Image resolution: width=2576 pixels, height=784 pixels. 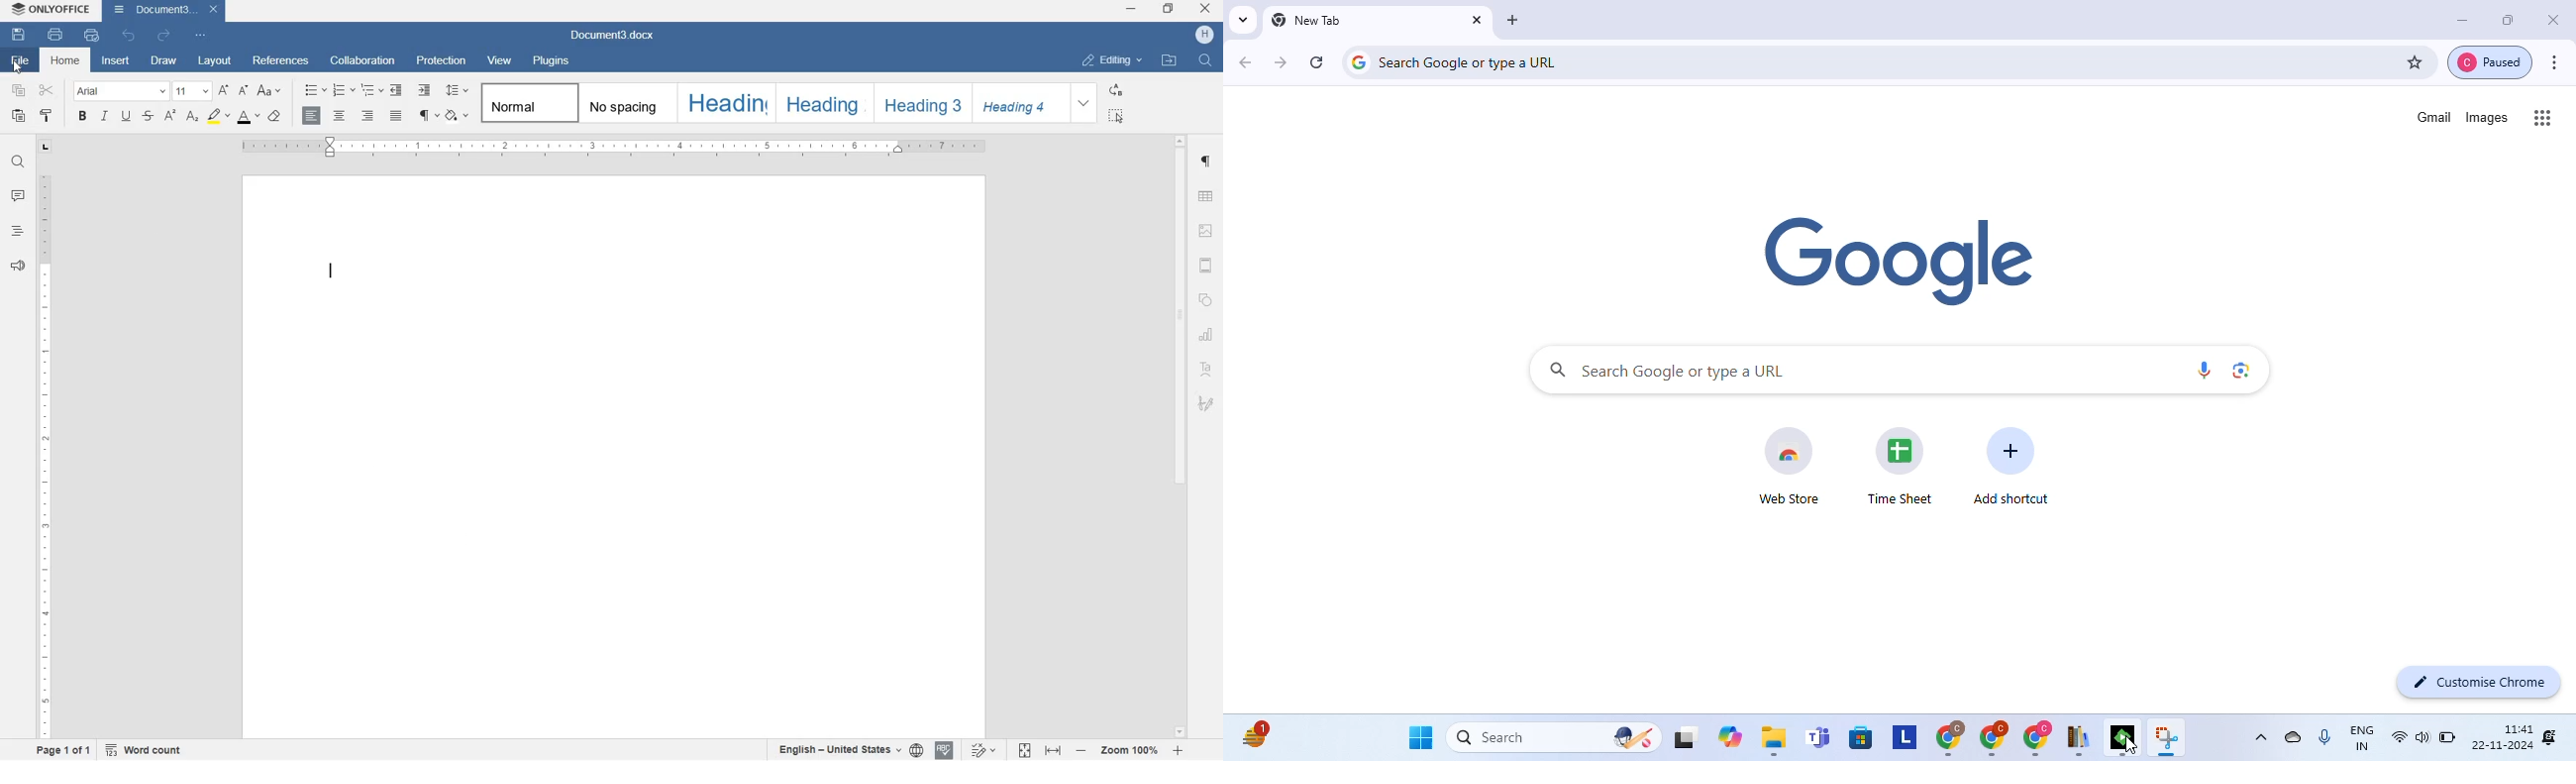 I want to click on cut, so click(x=48, y=91).